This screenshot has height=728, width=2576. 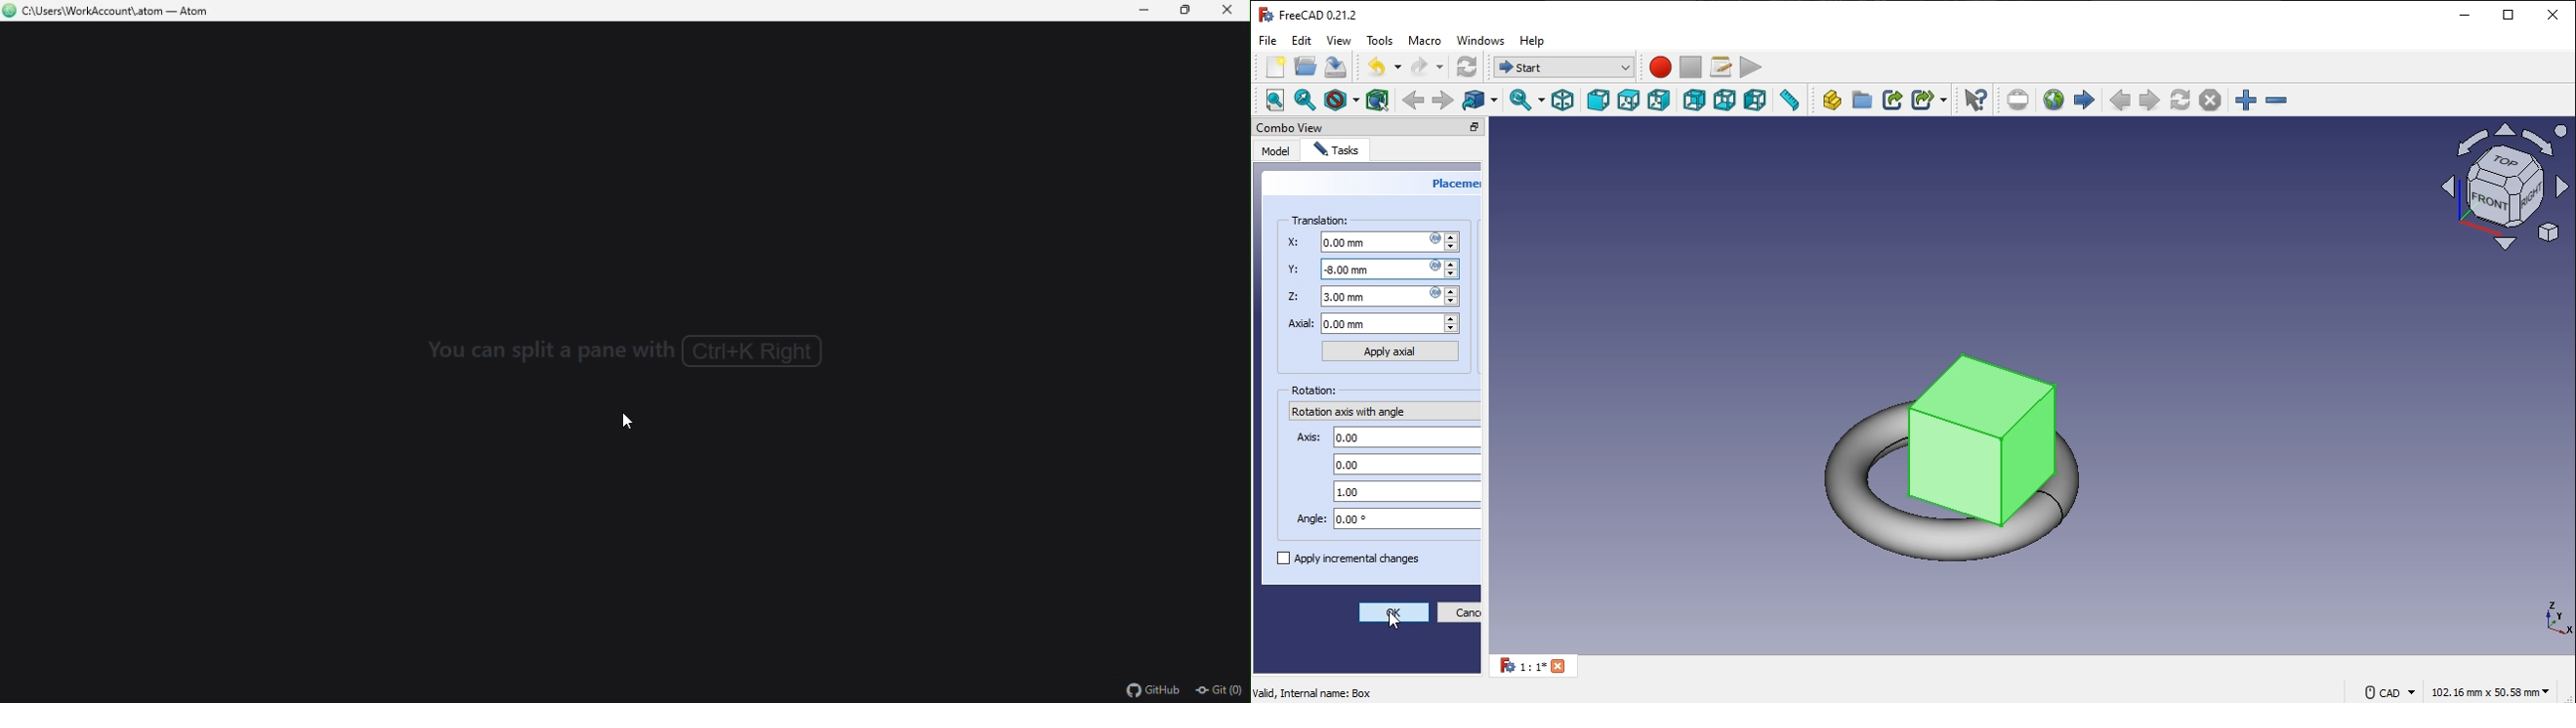 I want to click on Minimise, so click(x=1145, y=11).